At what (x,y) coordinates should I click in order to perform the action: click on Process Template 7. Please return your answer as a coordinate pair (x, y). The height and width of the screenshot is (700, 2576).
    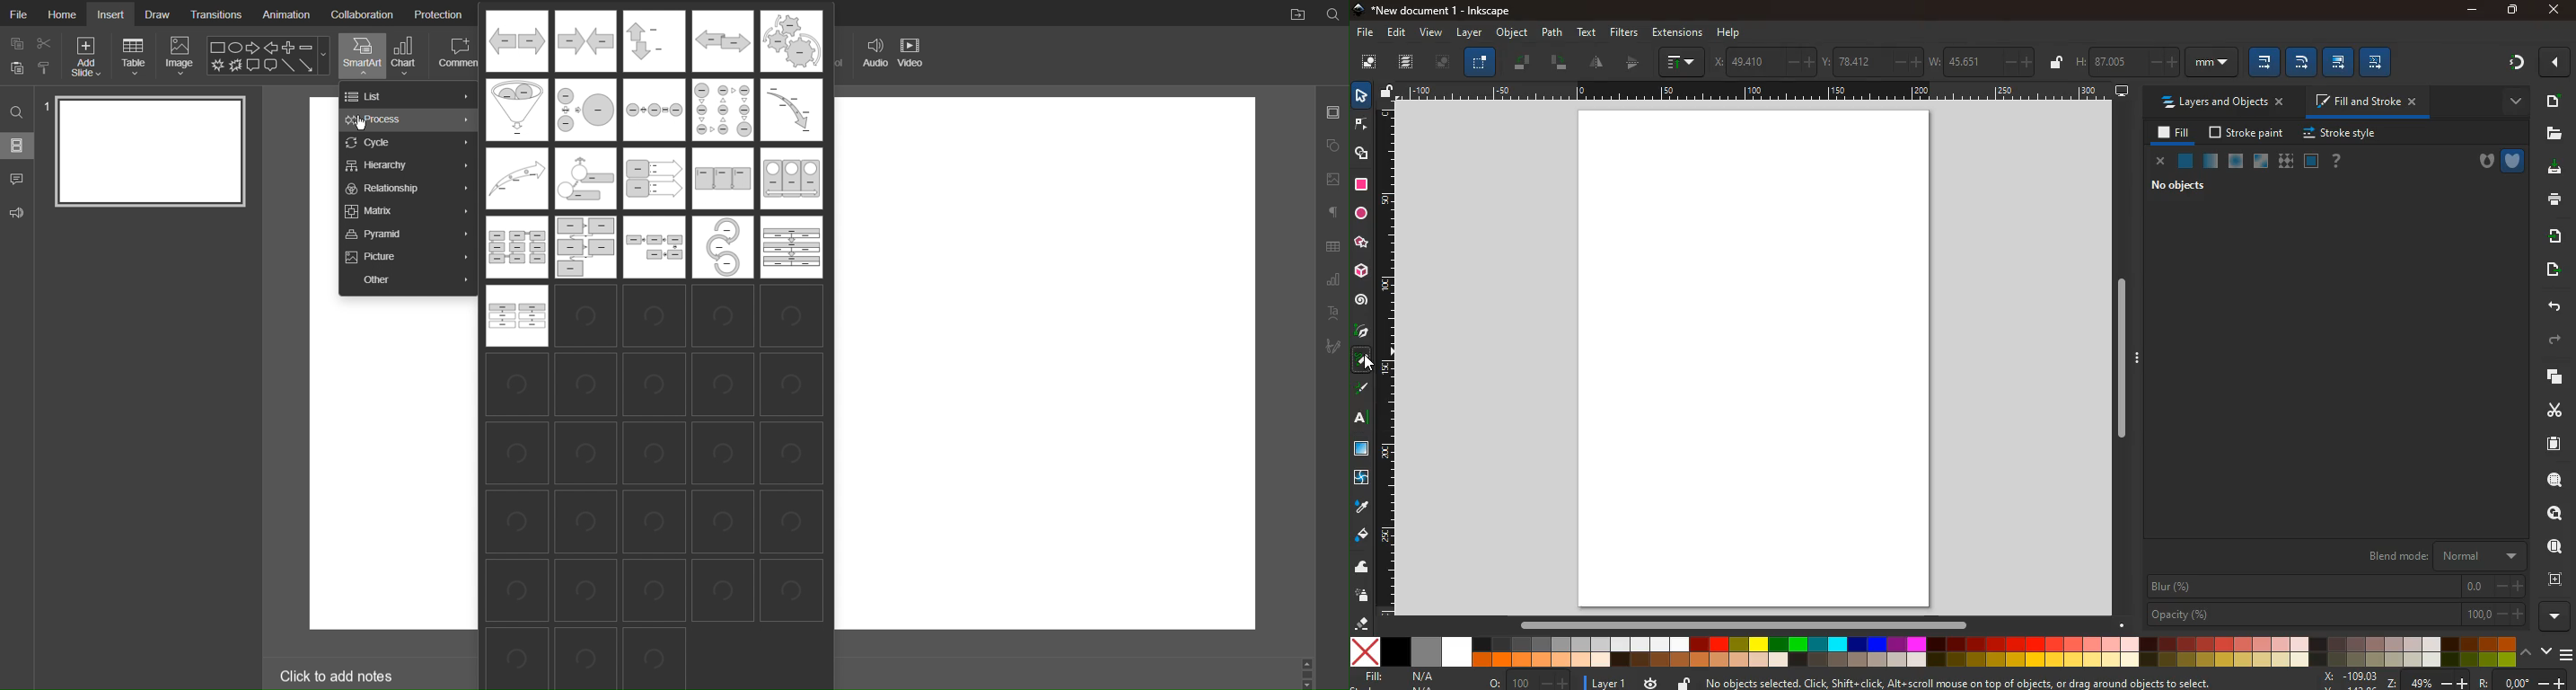
    Looking at the image, I should click on (583, 109).